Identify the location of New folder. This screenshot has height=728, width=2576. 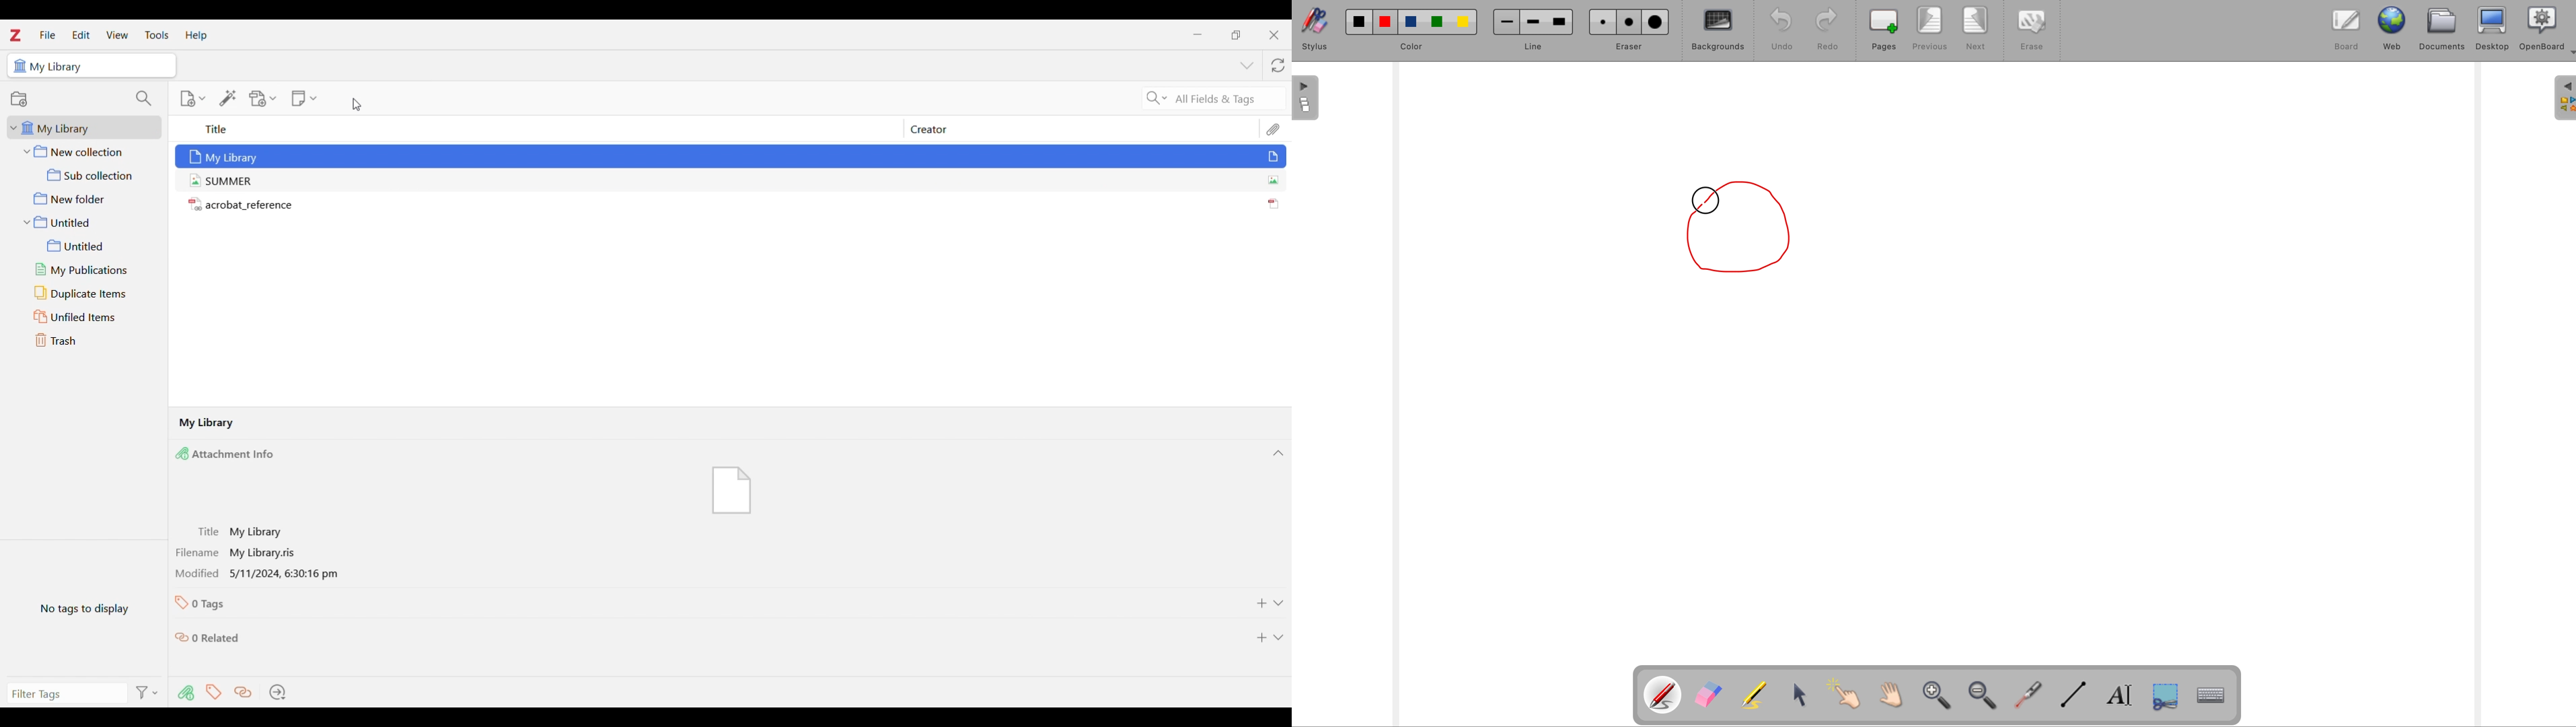
(83, 197).